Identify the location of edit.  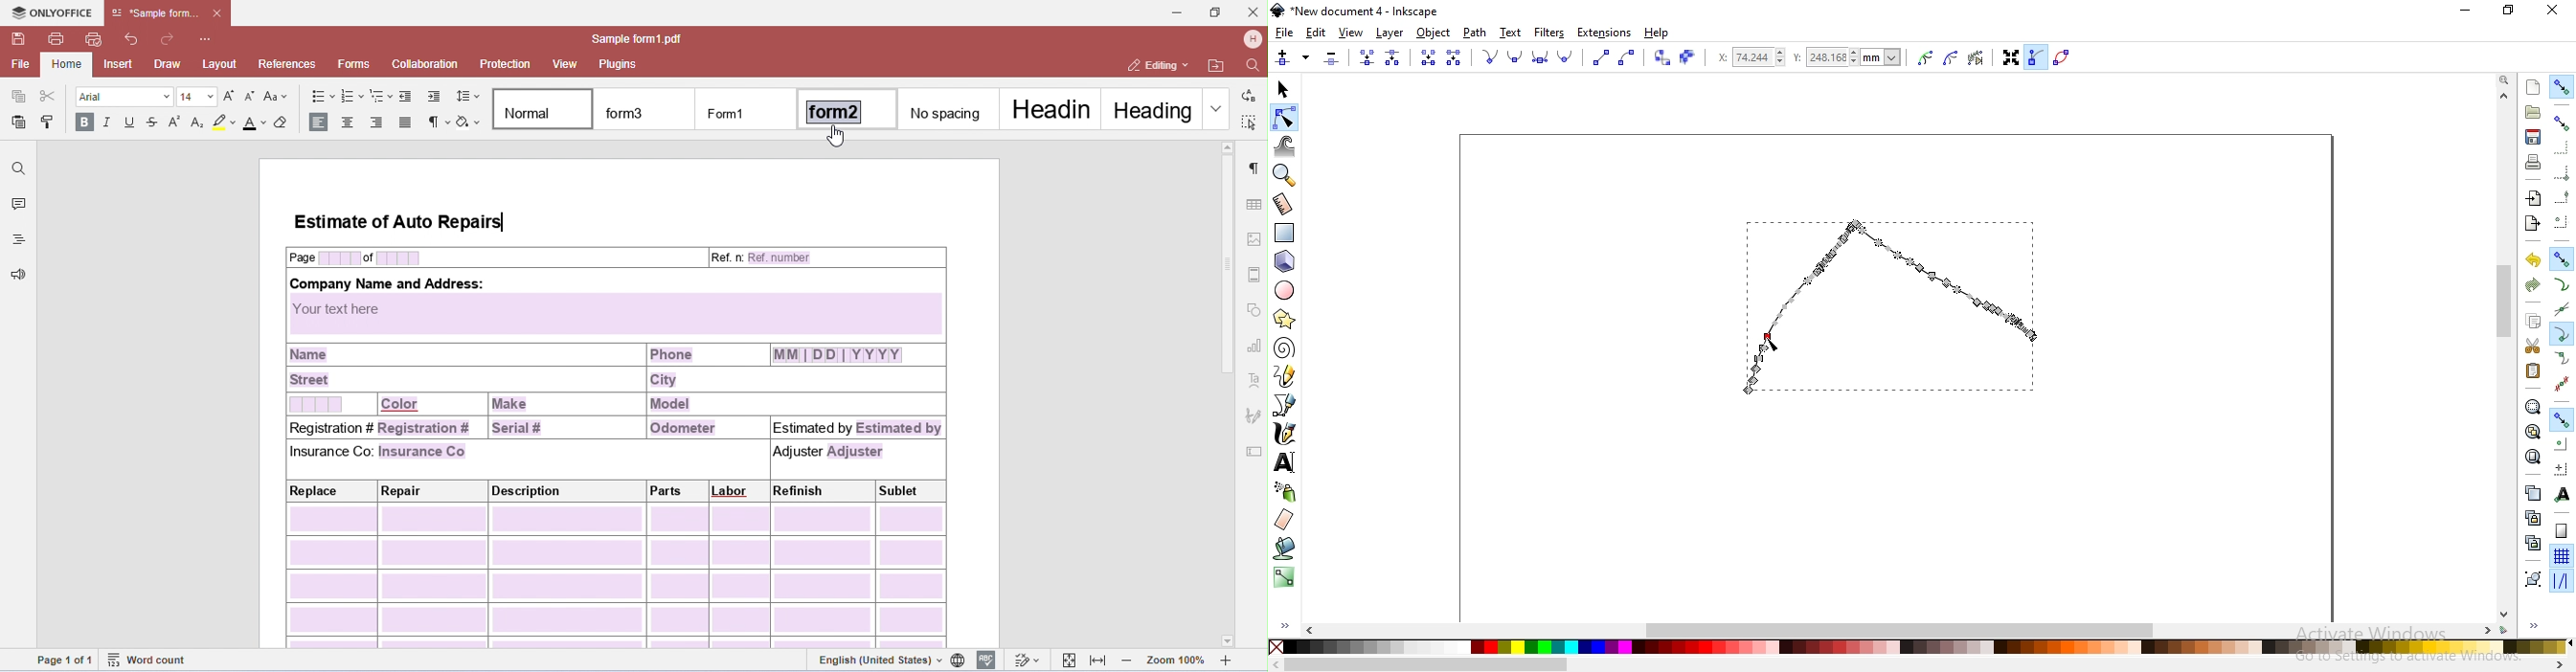
(1316, 34).